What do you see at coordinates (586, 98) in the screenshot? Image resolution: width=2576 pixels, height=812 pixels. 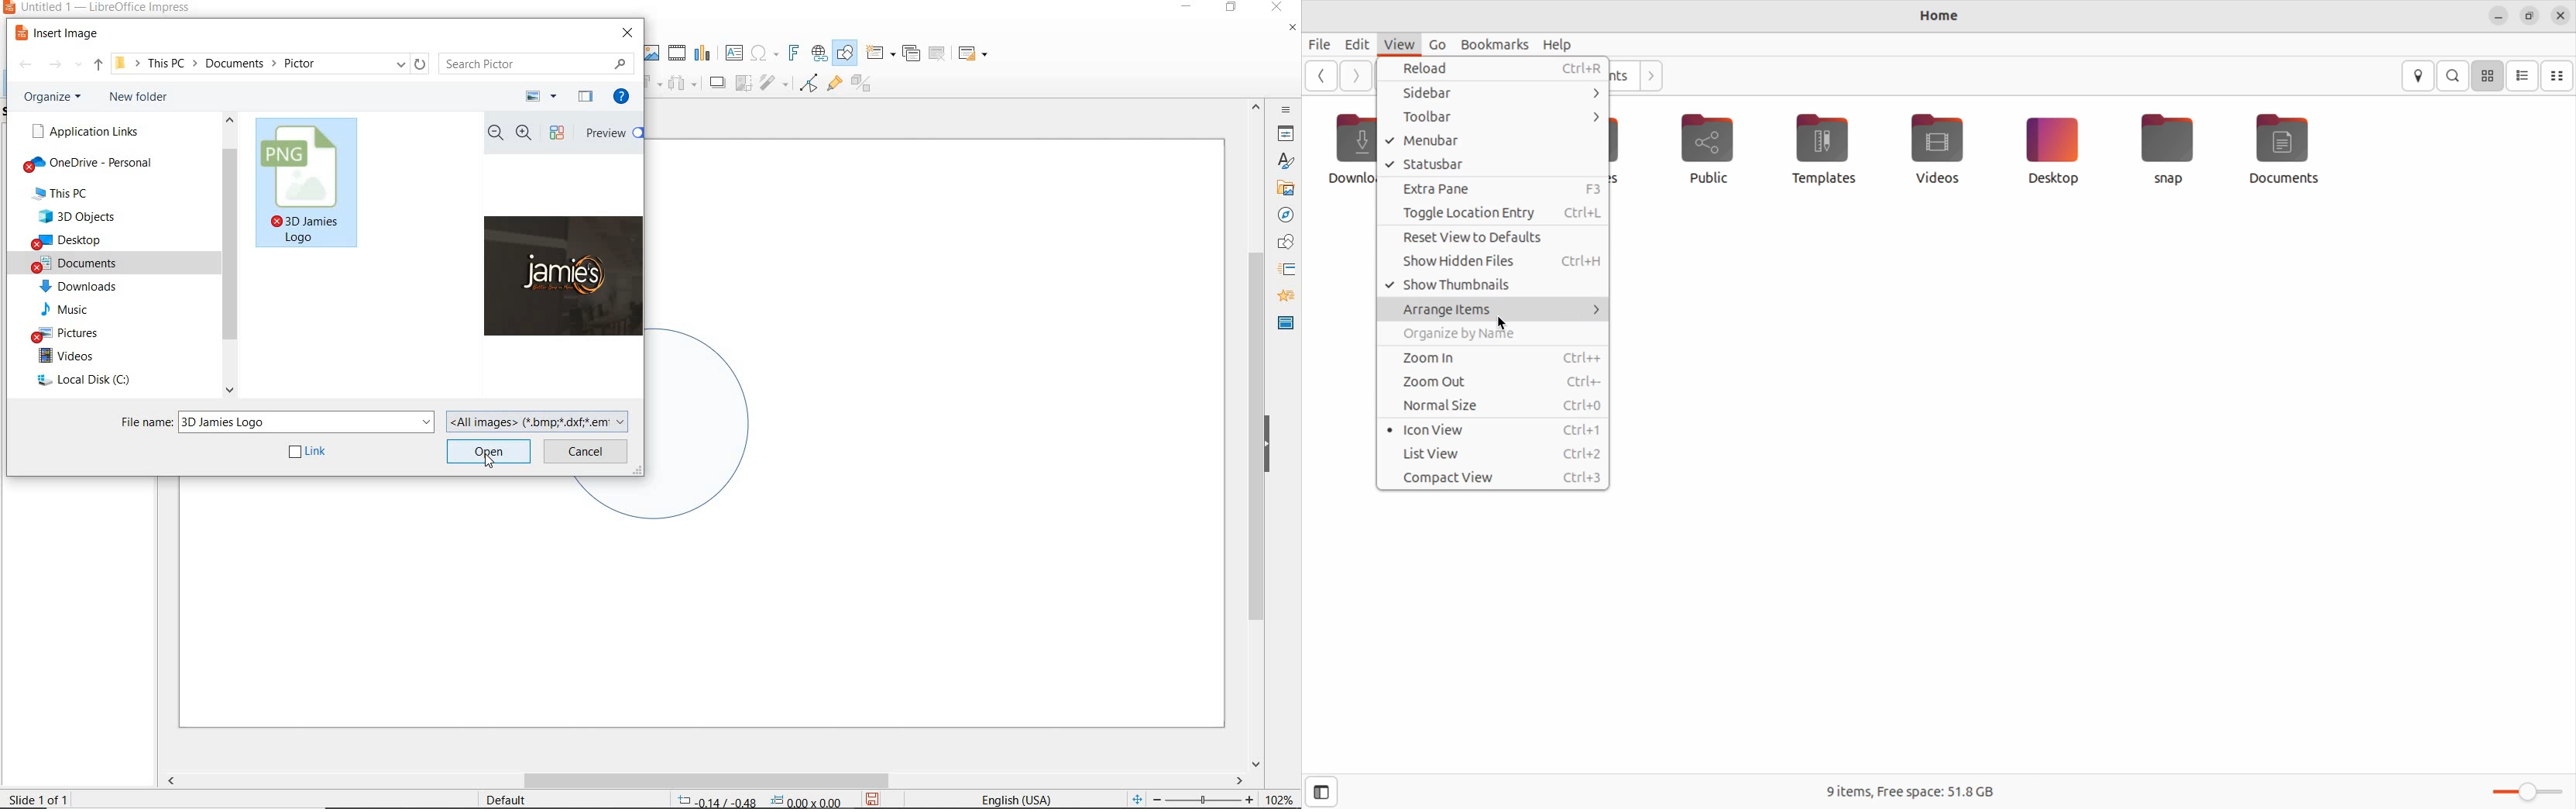 I see `hide the preview pane` at bounding box center [586, 98].